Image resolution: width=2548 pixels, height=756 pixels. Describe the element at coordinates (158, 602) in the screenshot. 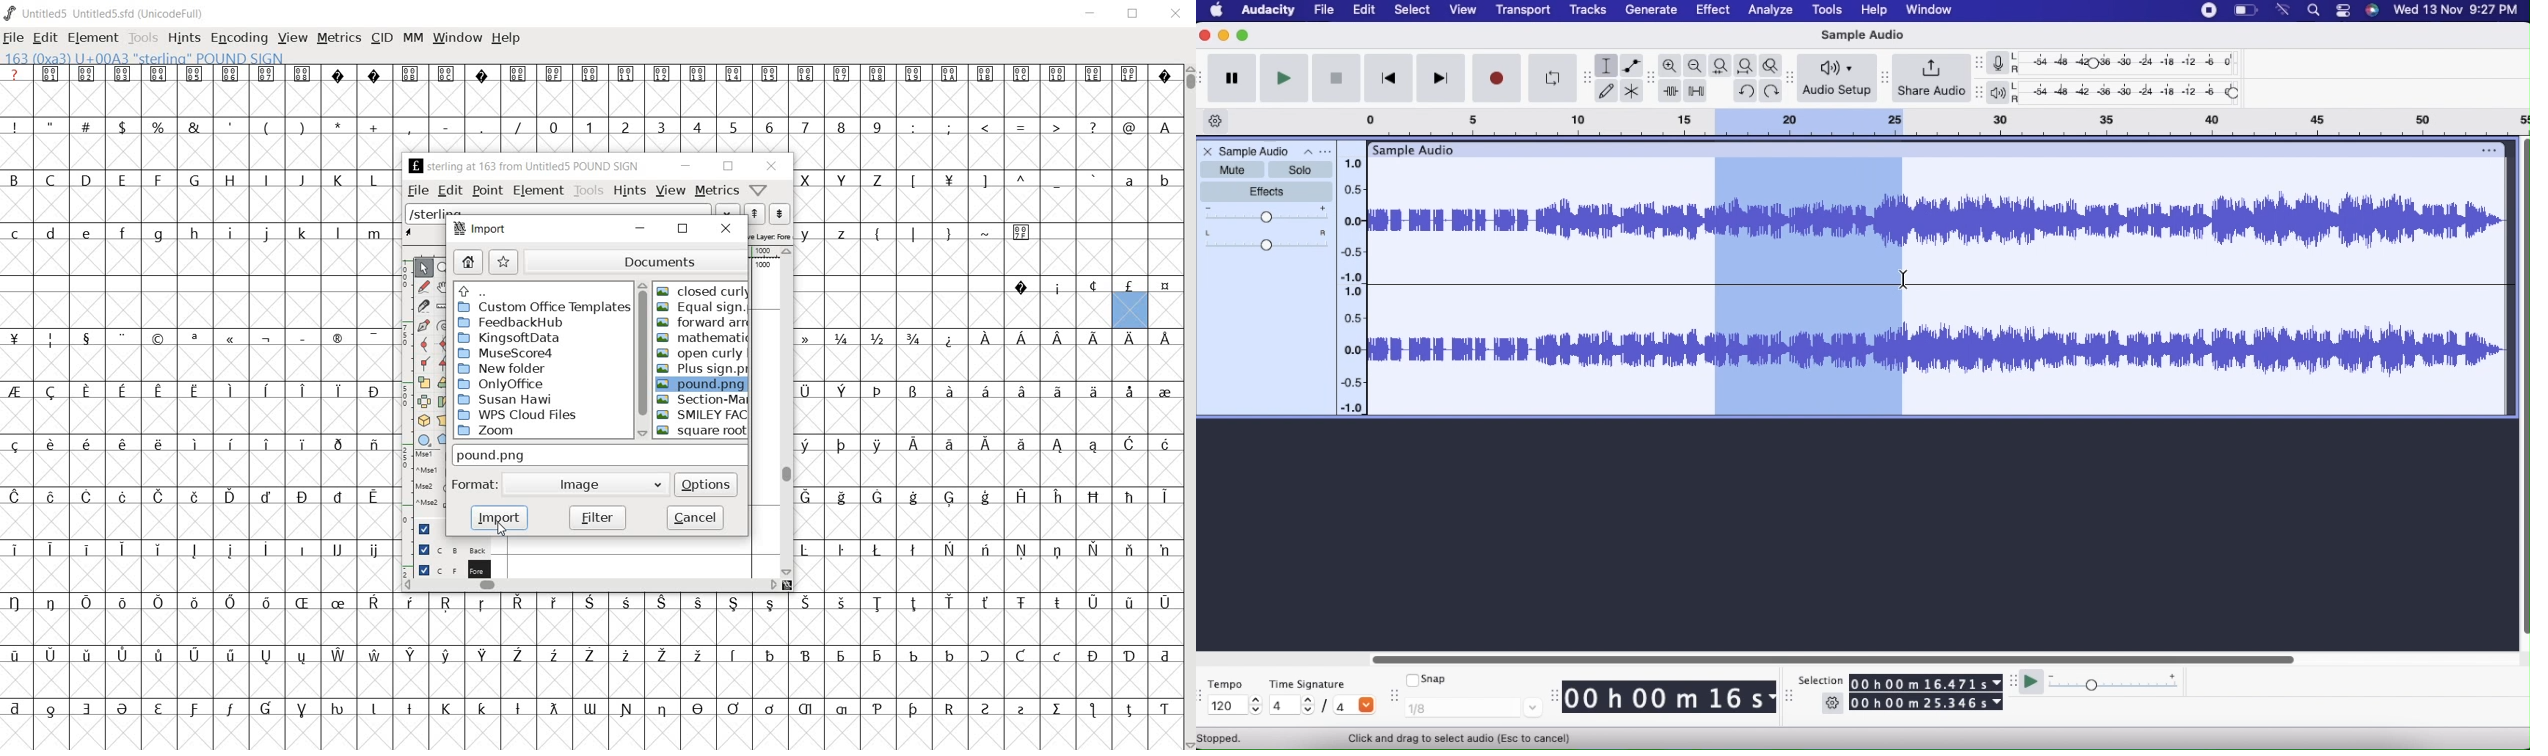

I see `Symbol` at that location.